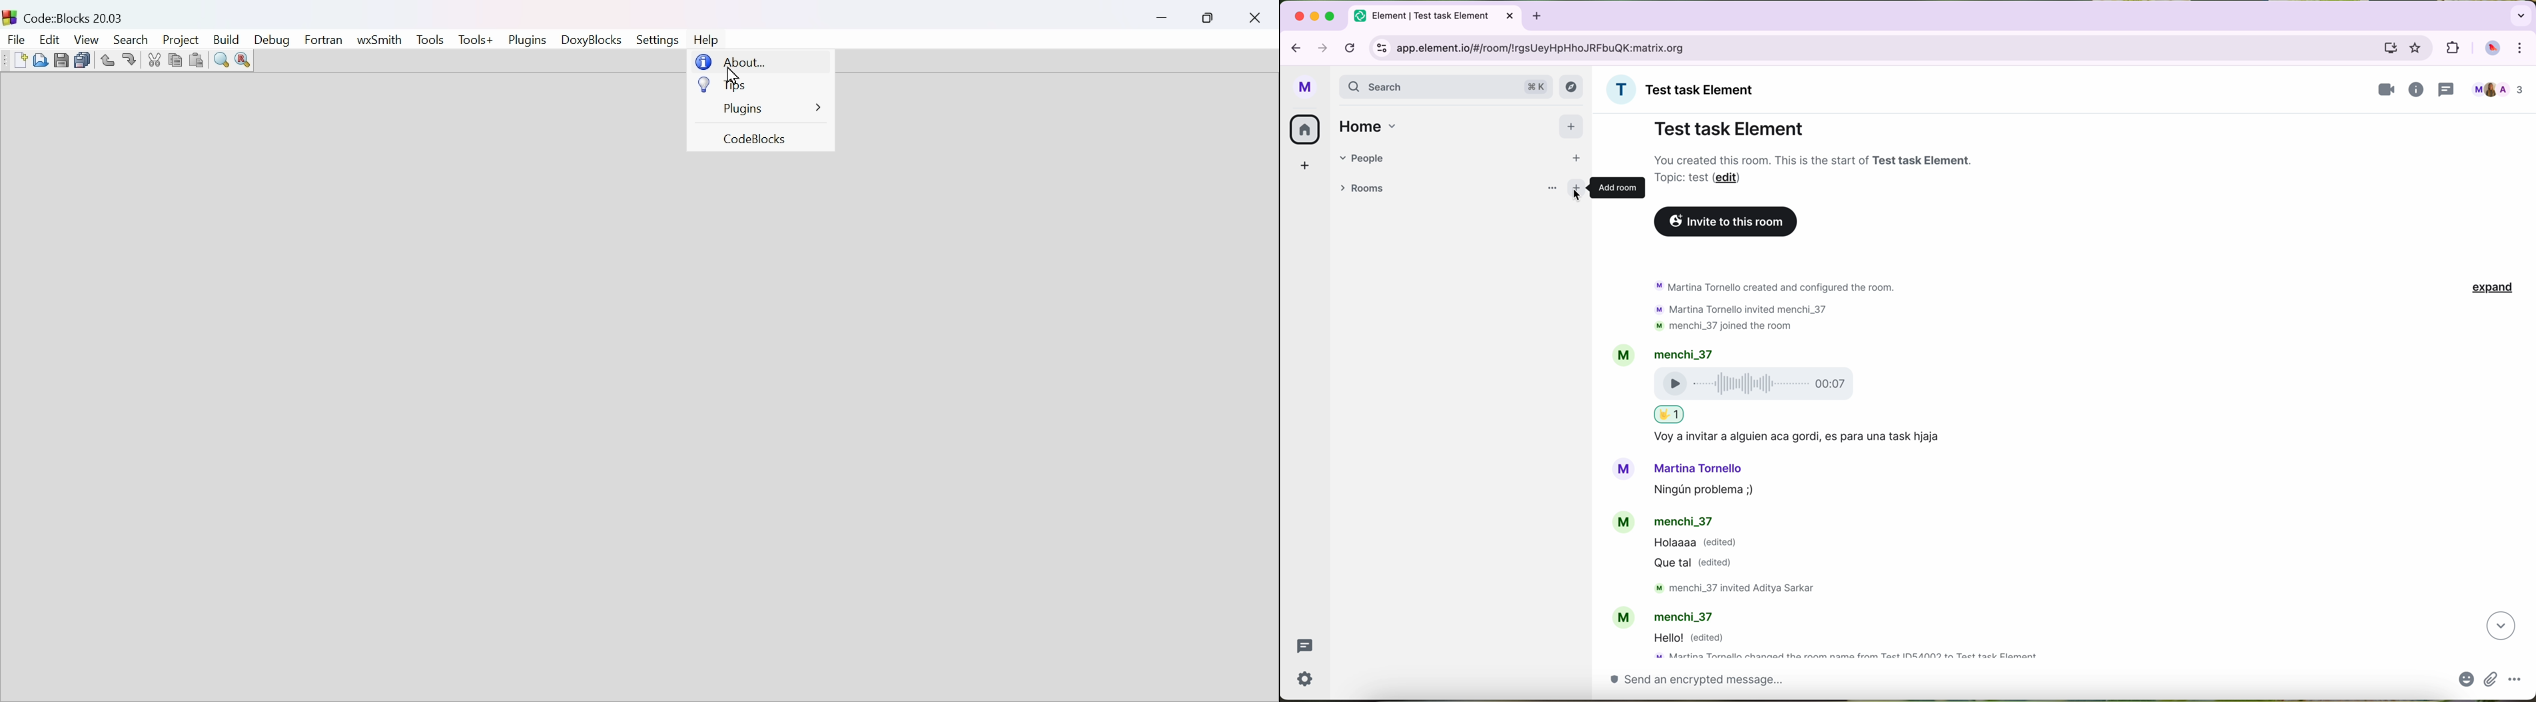 This screenshot has height=728, width=2548. Describe the element at coordinates (51, 40) in the screenshot. I see `edit` at that location.